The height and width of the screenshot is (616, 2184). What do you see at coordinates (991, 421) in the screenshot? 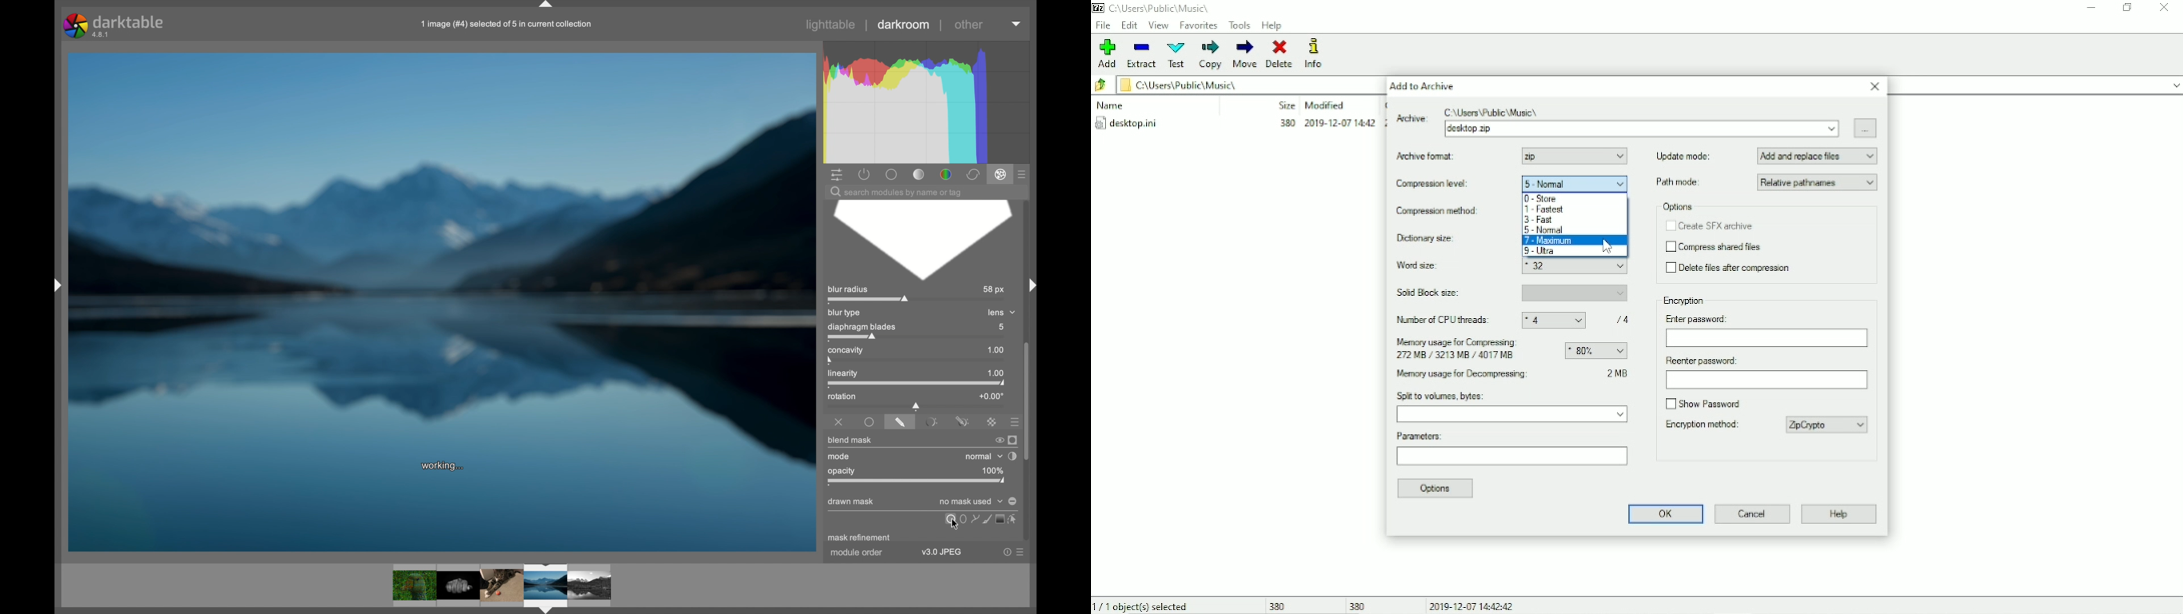
I see `rastermask` at bounding box center [991, 421].